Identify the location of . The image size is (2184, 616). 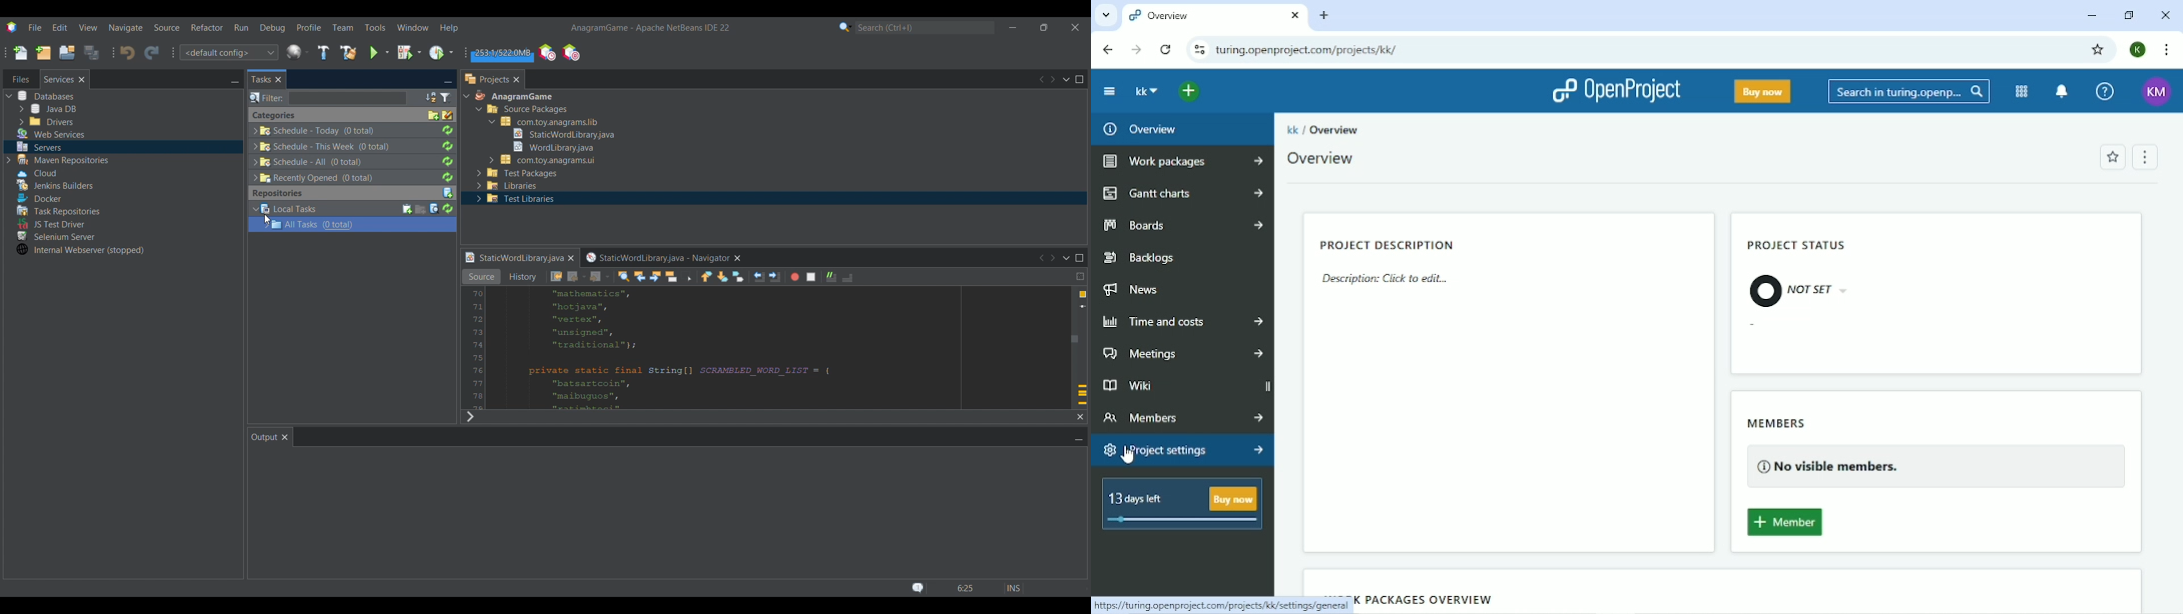
(846, 278).